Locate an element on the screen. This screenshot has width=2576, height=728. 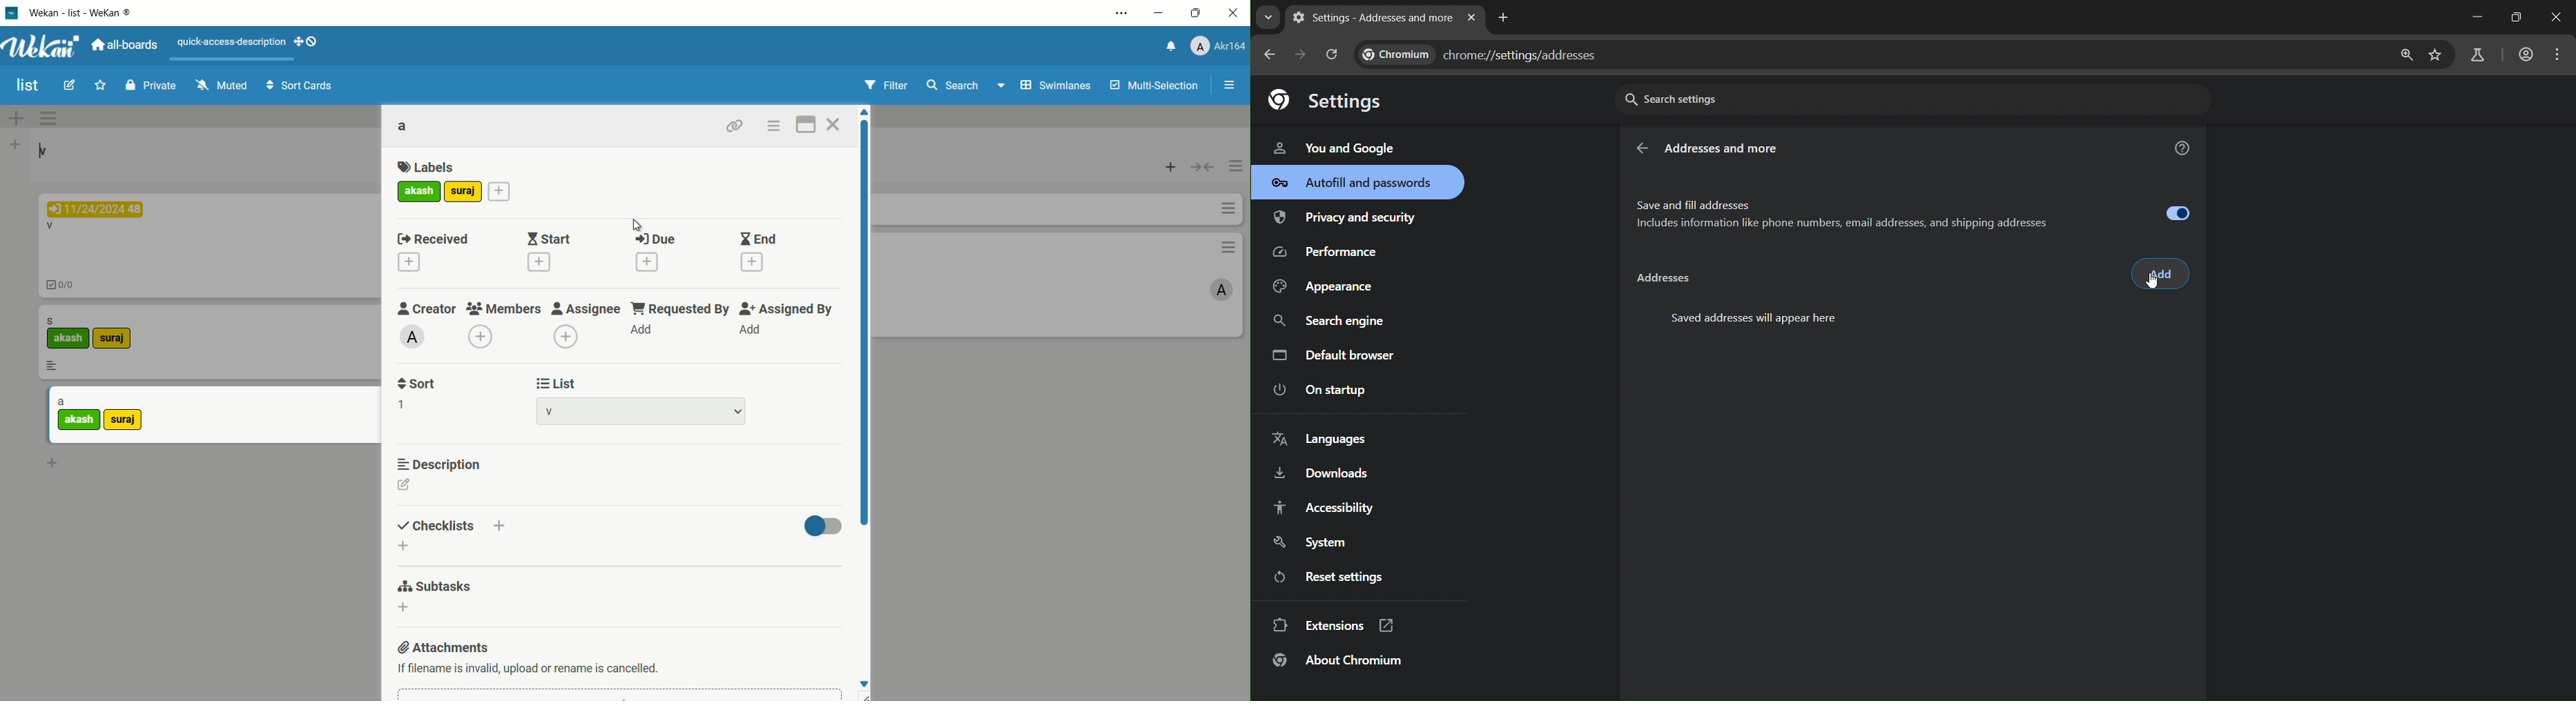
downloads is located at coordinates (1320, 476).